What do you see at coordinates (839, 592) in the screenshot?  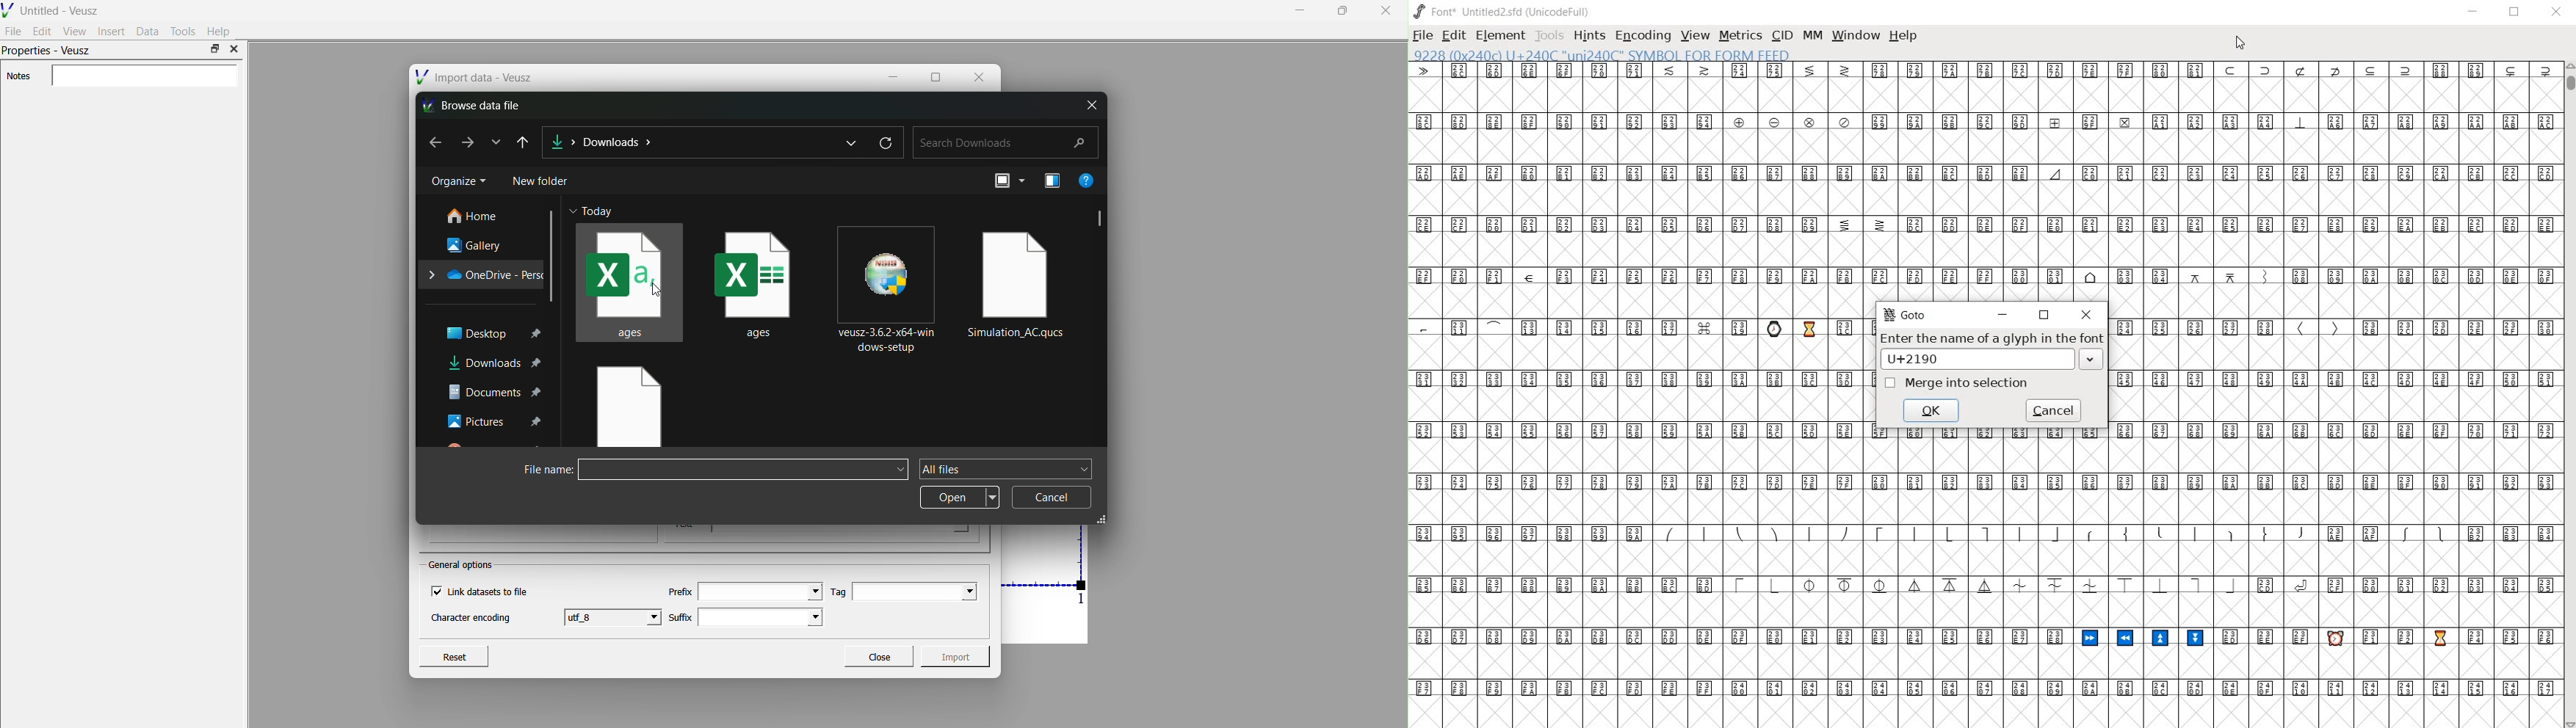 I see `Tag` at bounding box center [839, 592].